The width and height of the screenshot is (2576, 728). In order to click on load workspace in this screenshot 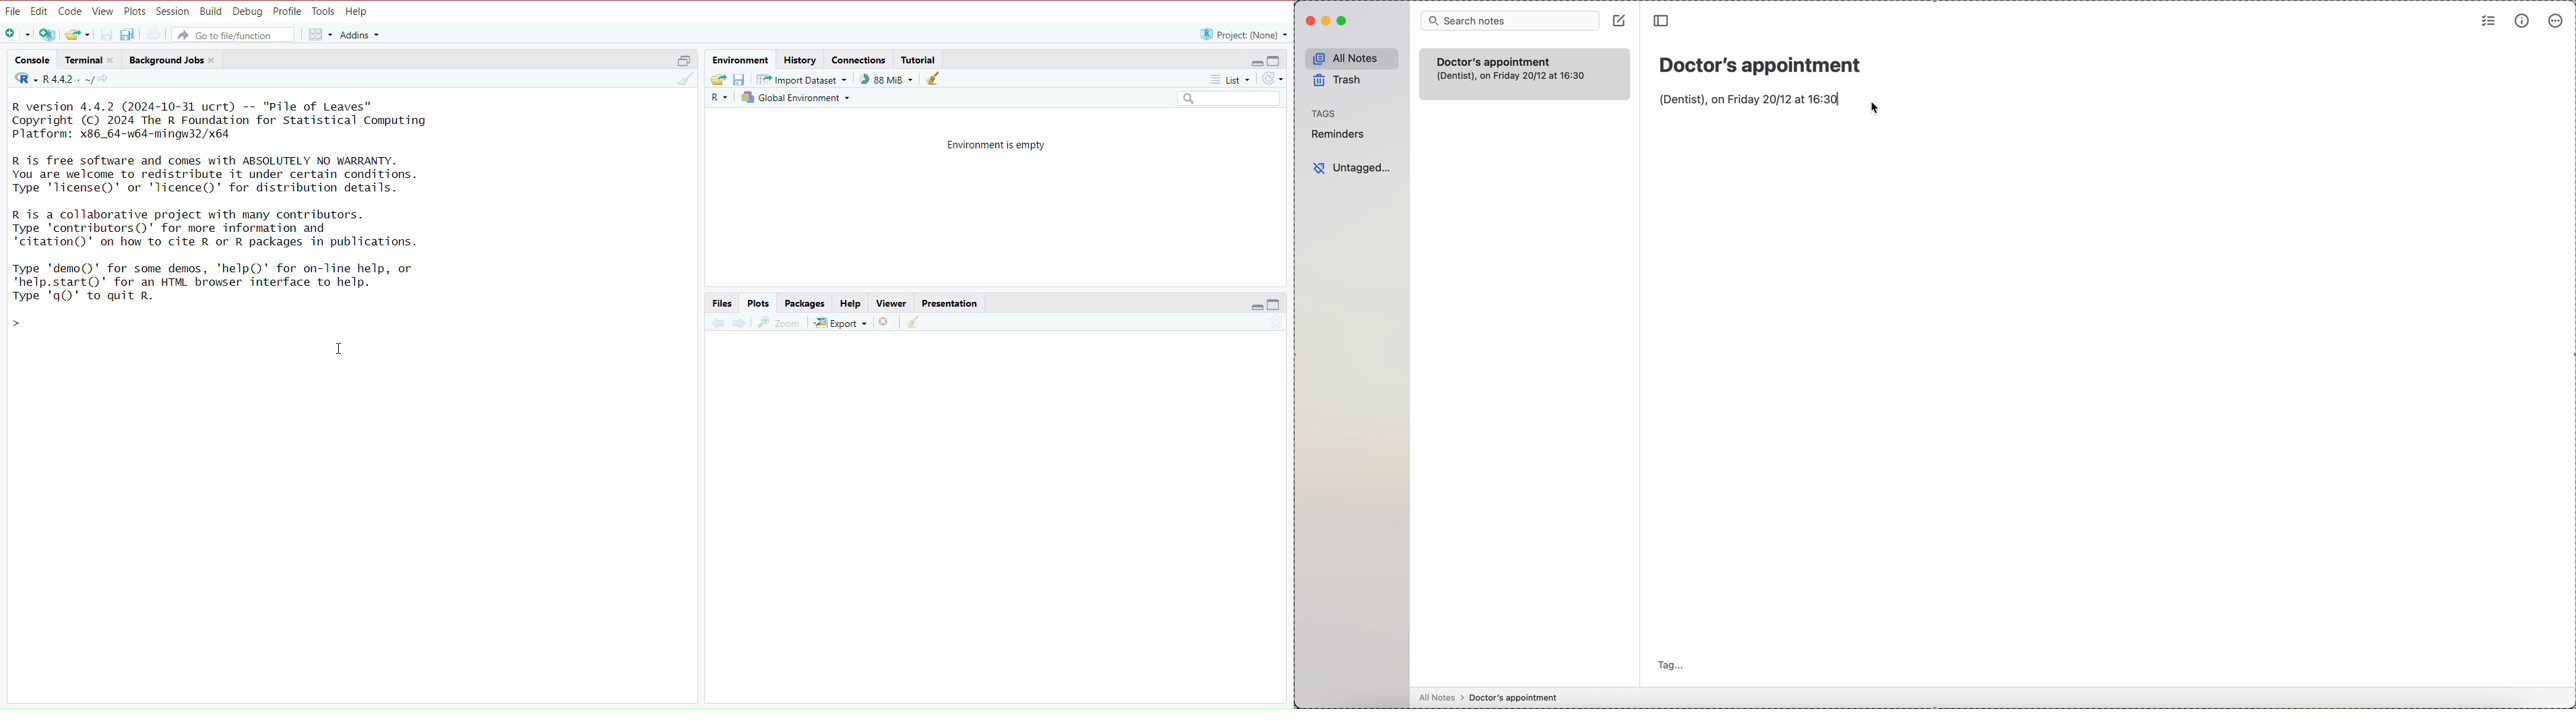, I will do `click(718, 80)`.